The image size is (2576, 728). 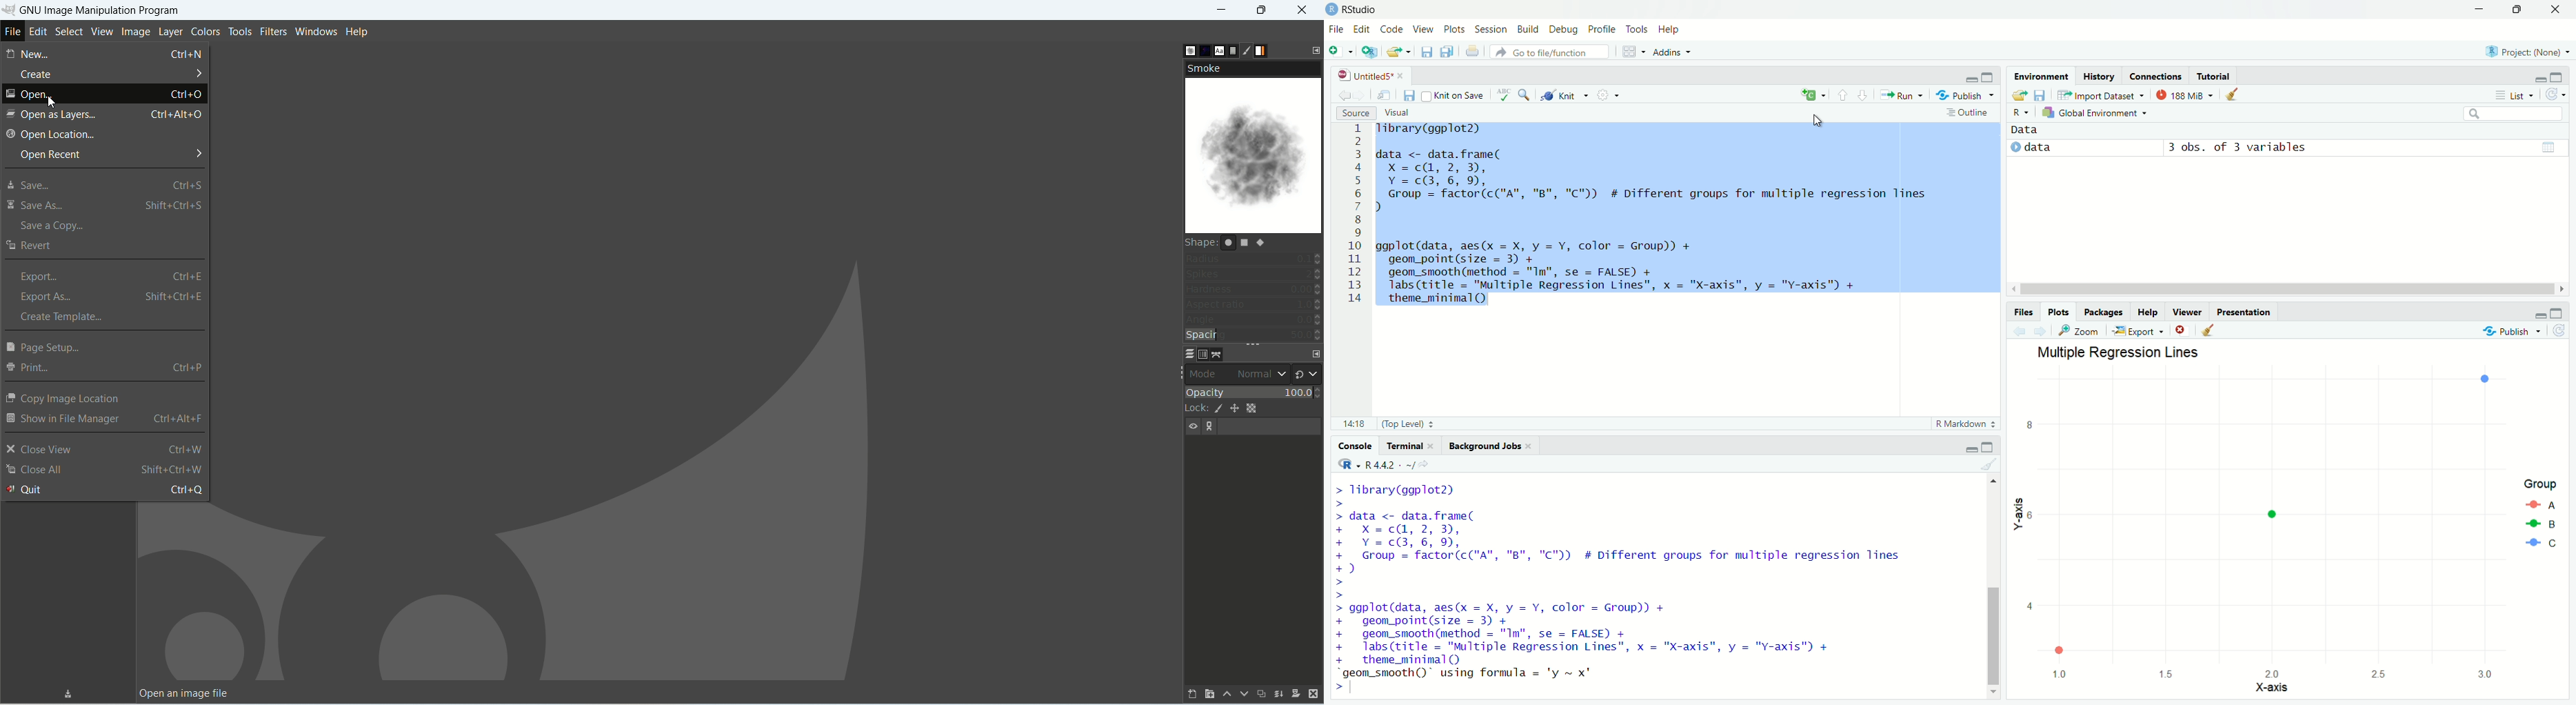 I want to click on Viewer, so click(x=2187, y=311).